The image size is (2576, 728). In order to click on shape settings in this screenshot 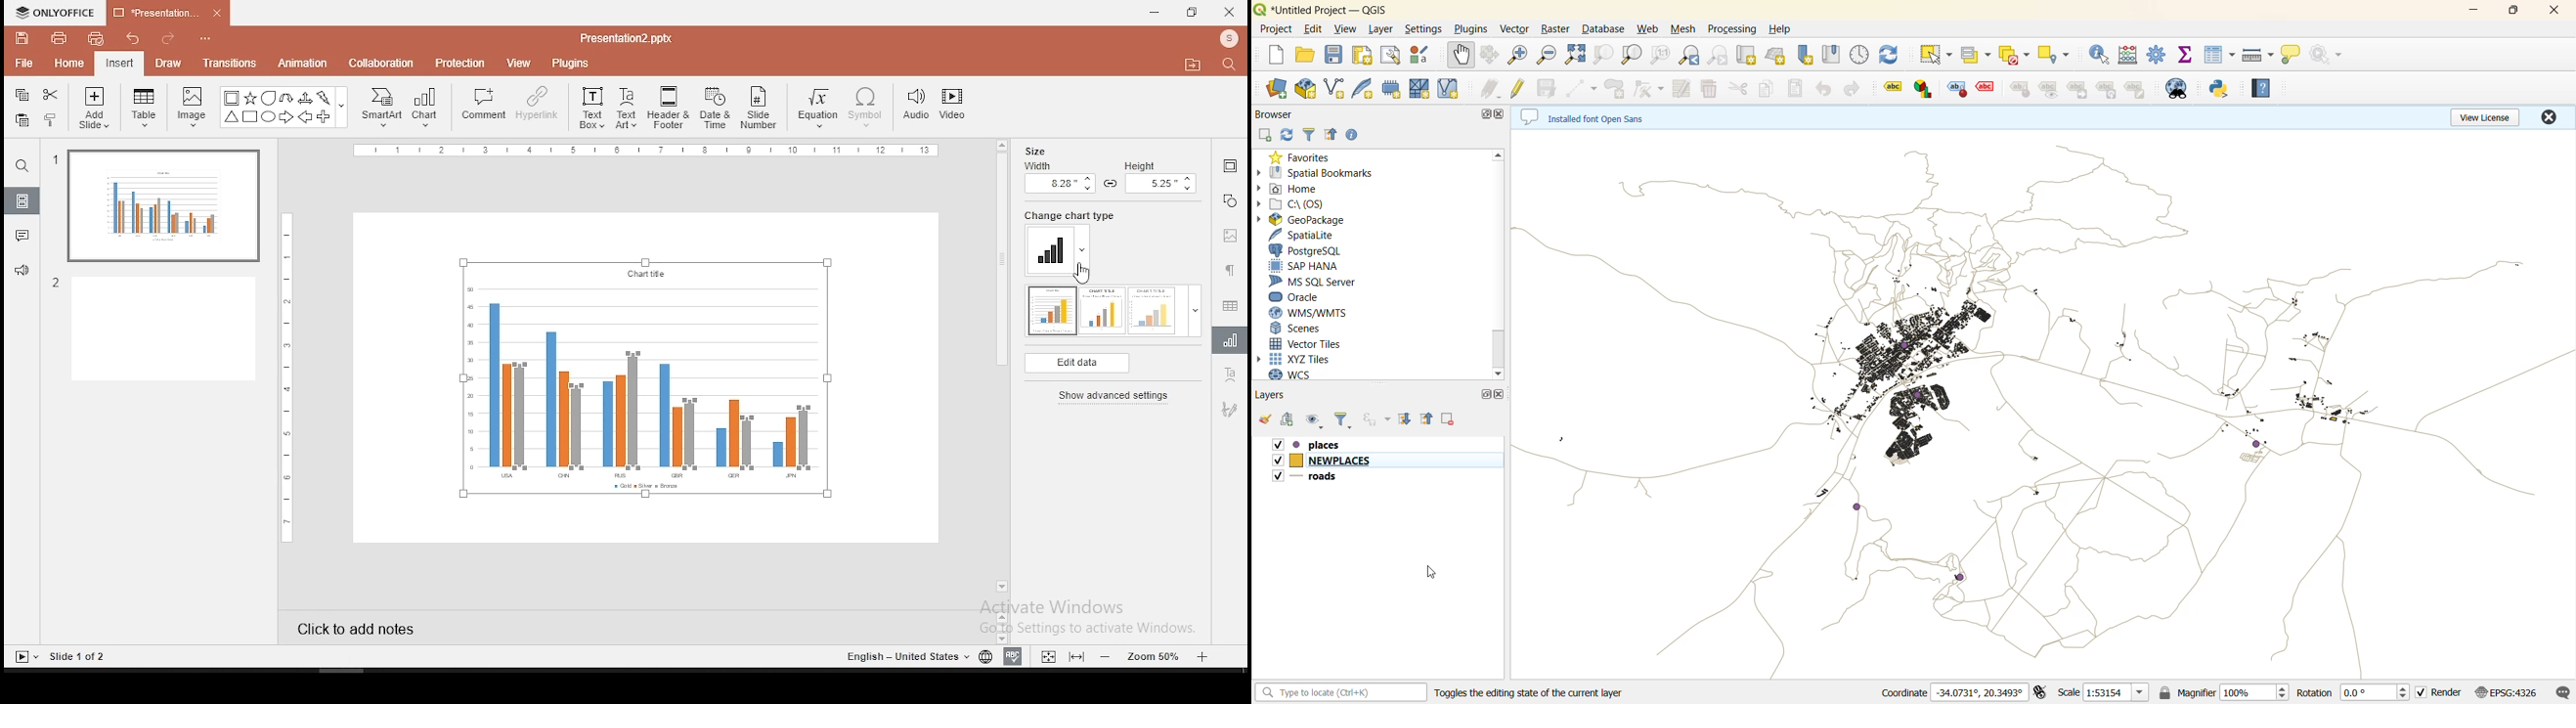, I will do `click(1229, 200)`.